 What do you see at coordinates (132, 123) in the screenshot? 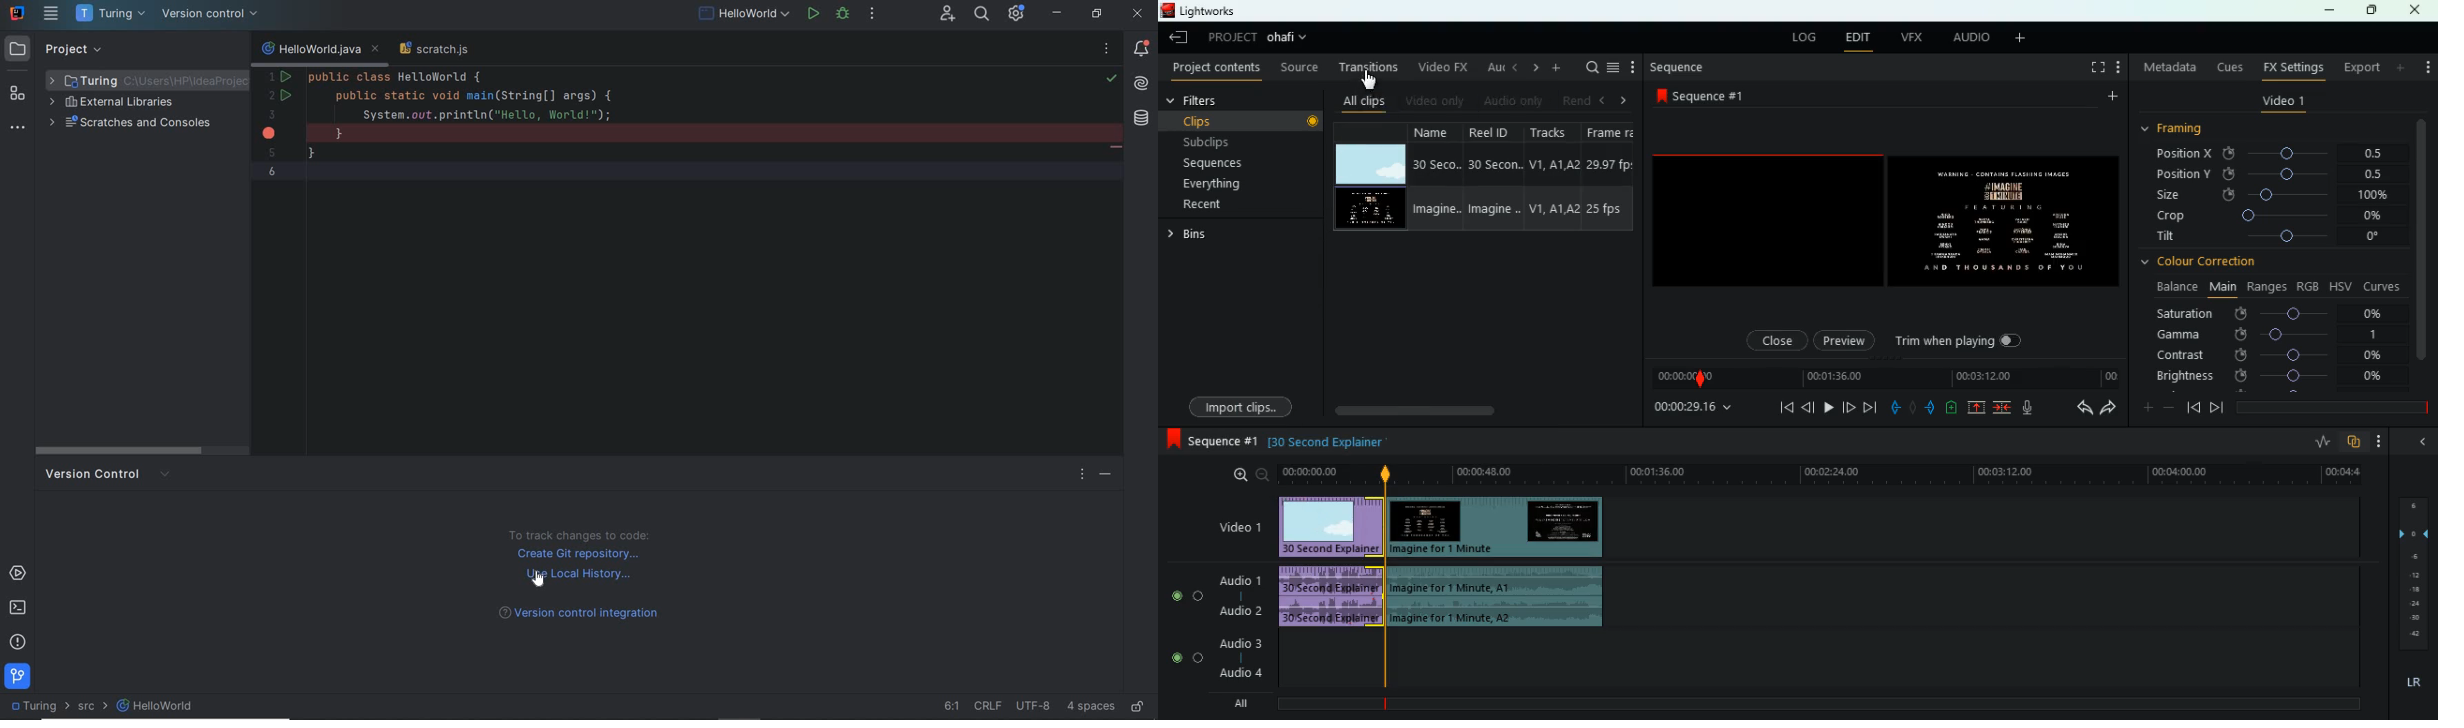
I see `scratches and consoles` at bounding box center [132, 123].